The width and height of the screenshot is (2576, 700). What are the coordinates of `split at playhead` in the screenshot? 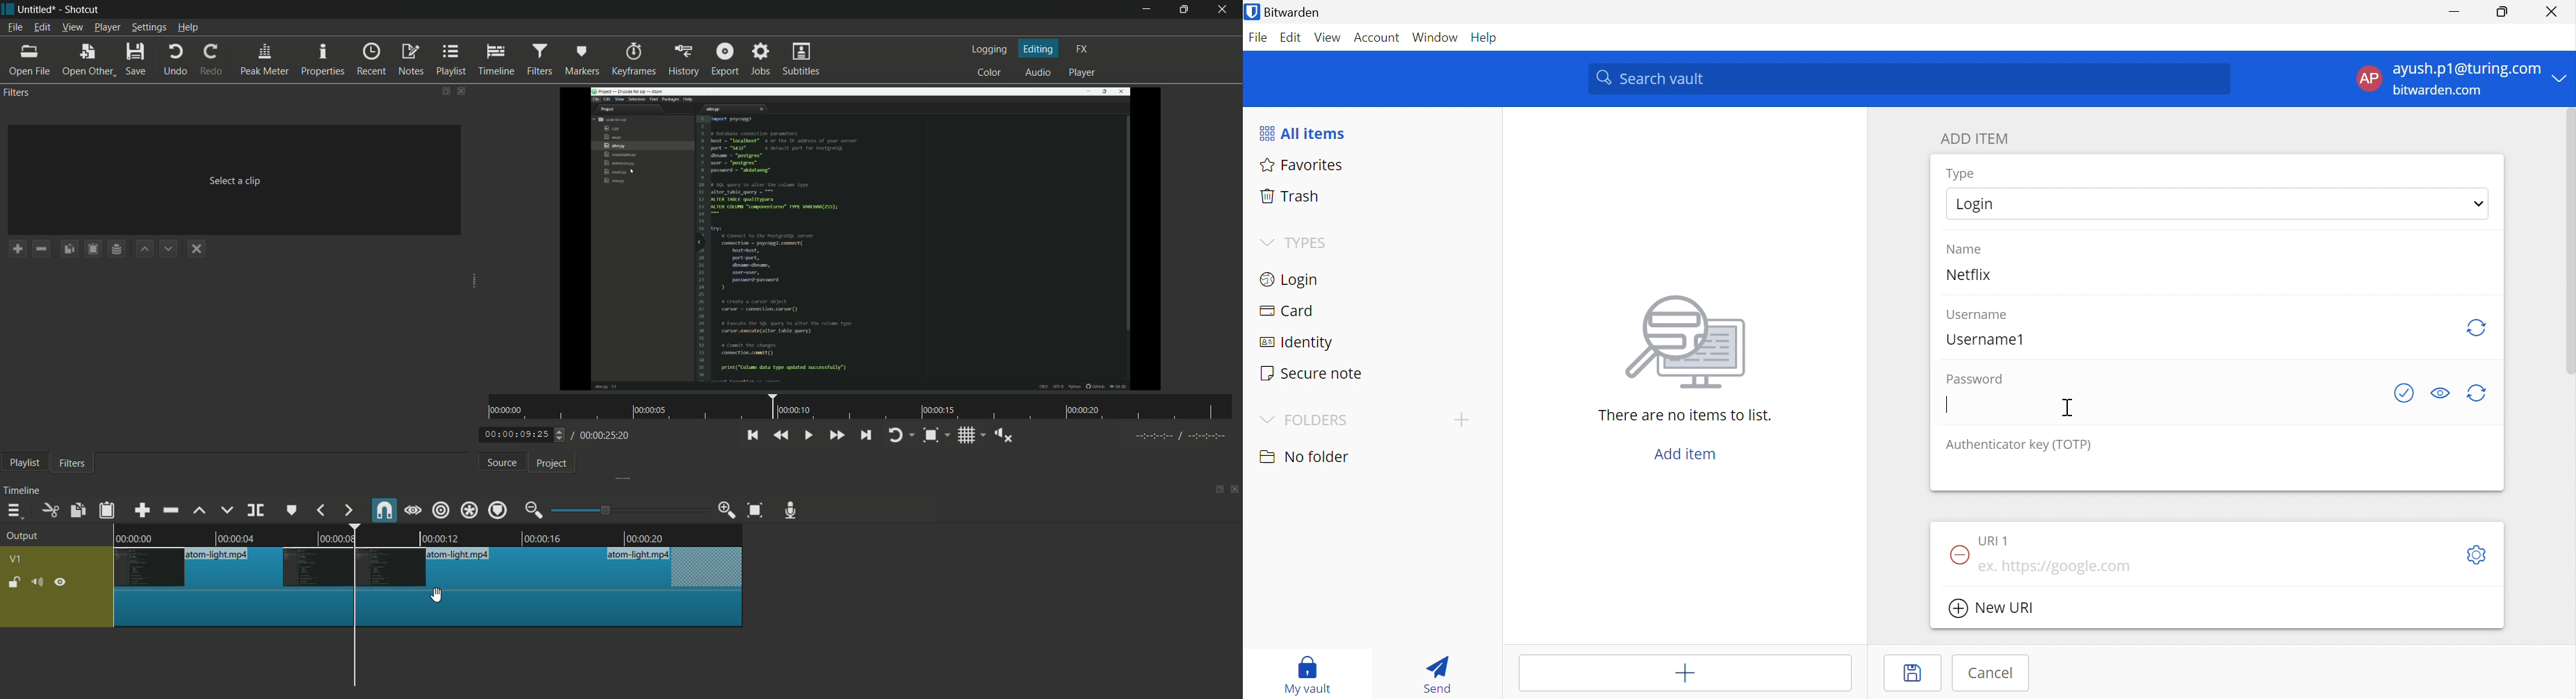 It's located at (256, 510).